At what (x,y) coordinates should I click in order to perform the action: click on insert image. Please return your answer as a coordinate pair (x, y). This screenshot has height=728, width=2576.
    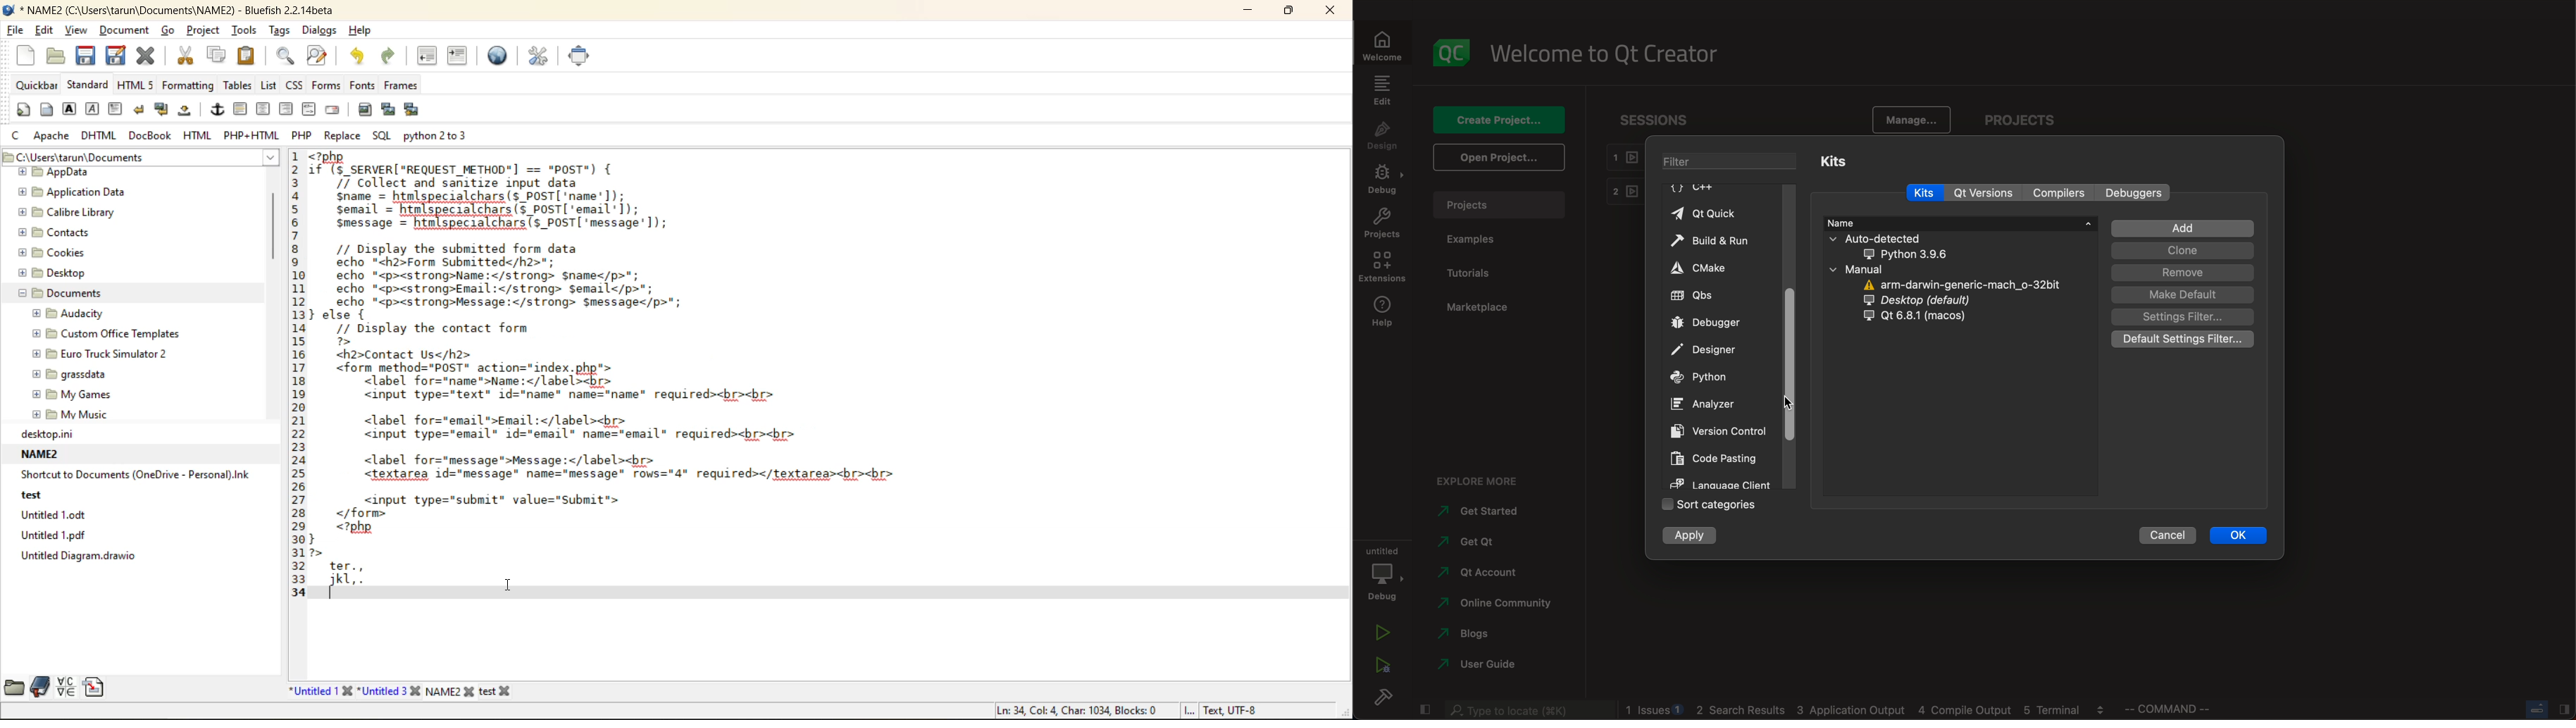
    Looking at the image, I should click on (368, 111).